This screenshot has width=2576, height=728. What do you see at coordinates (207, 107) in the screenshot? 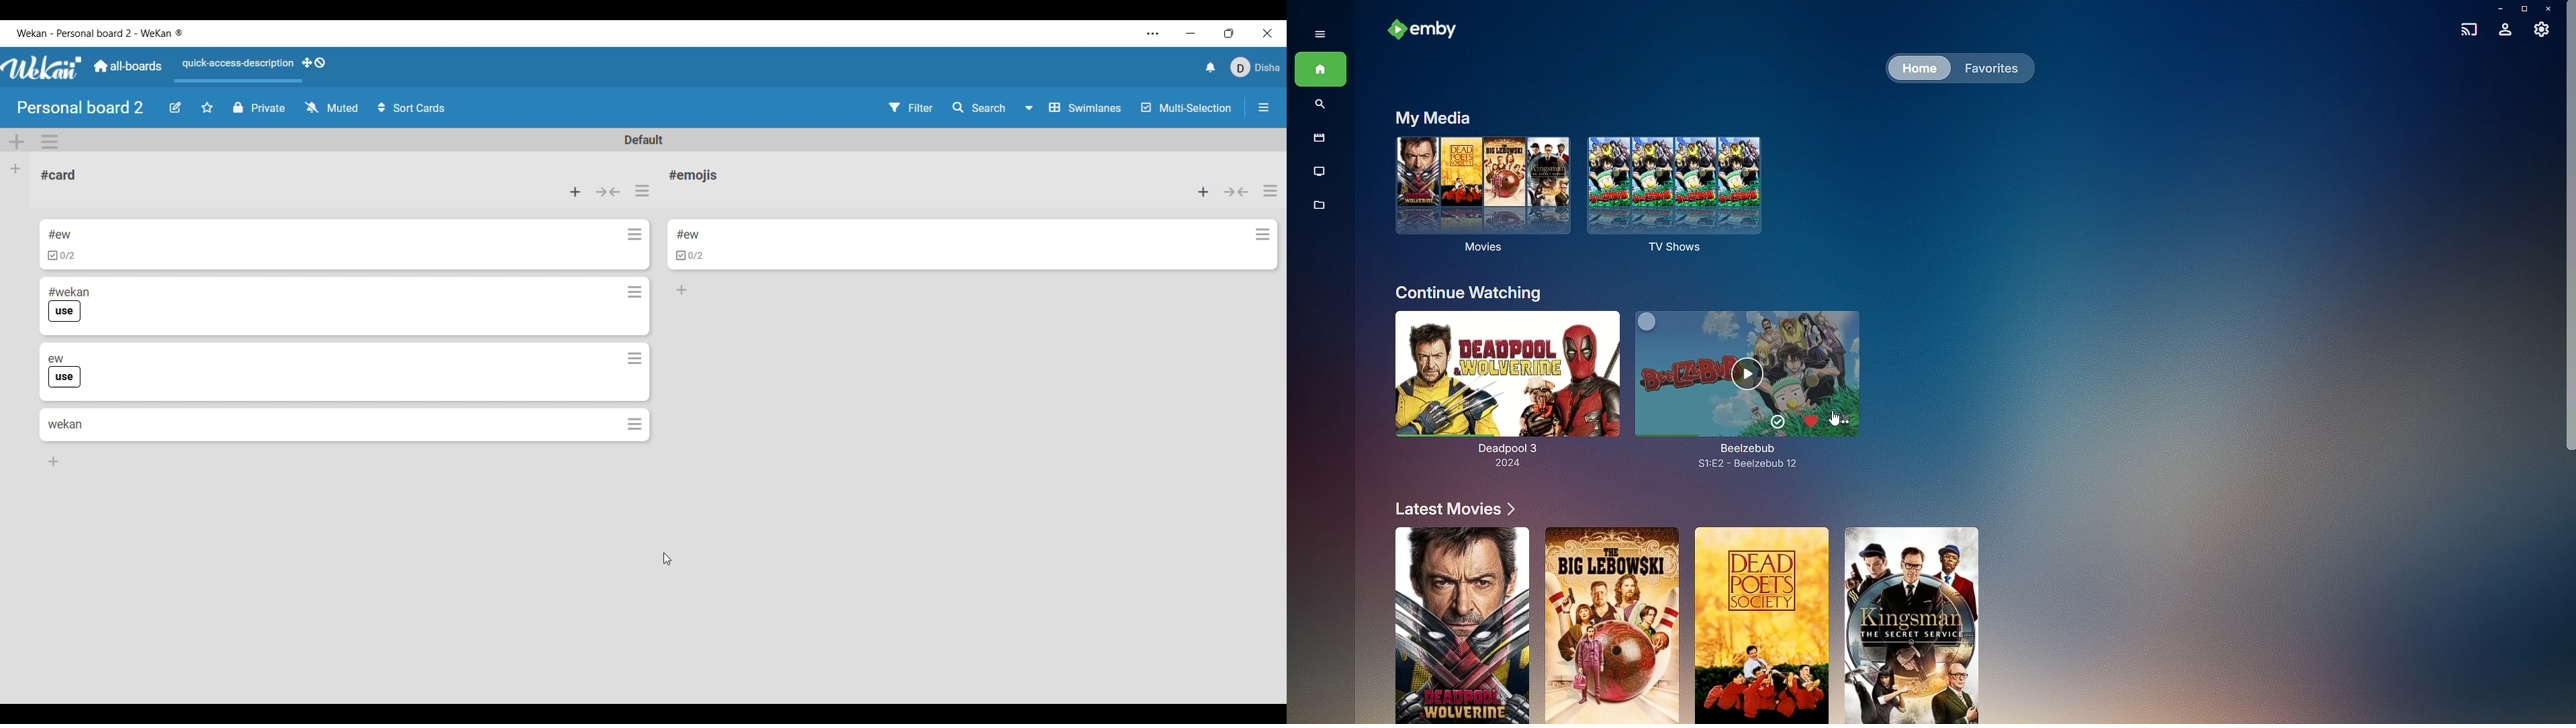
I see `Star board` at bounding box center [207, 107].